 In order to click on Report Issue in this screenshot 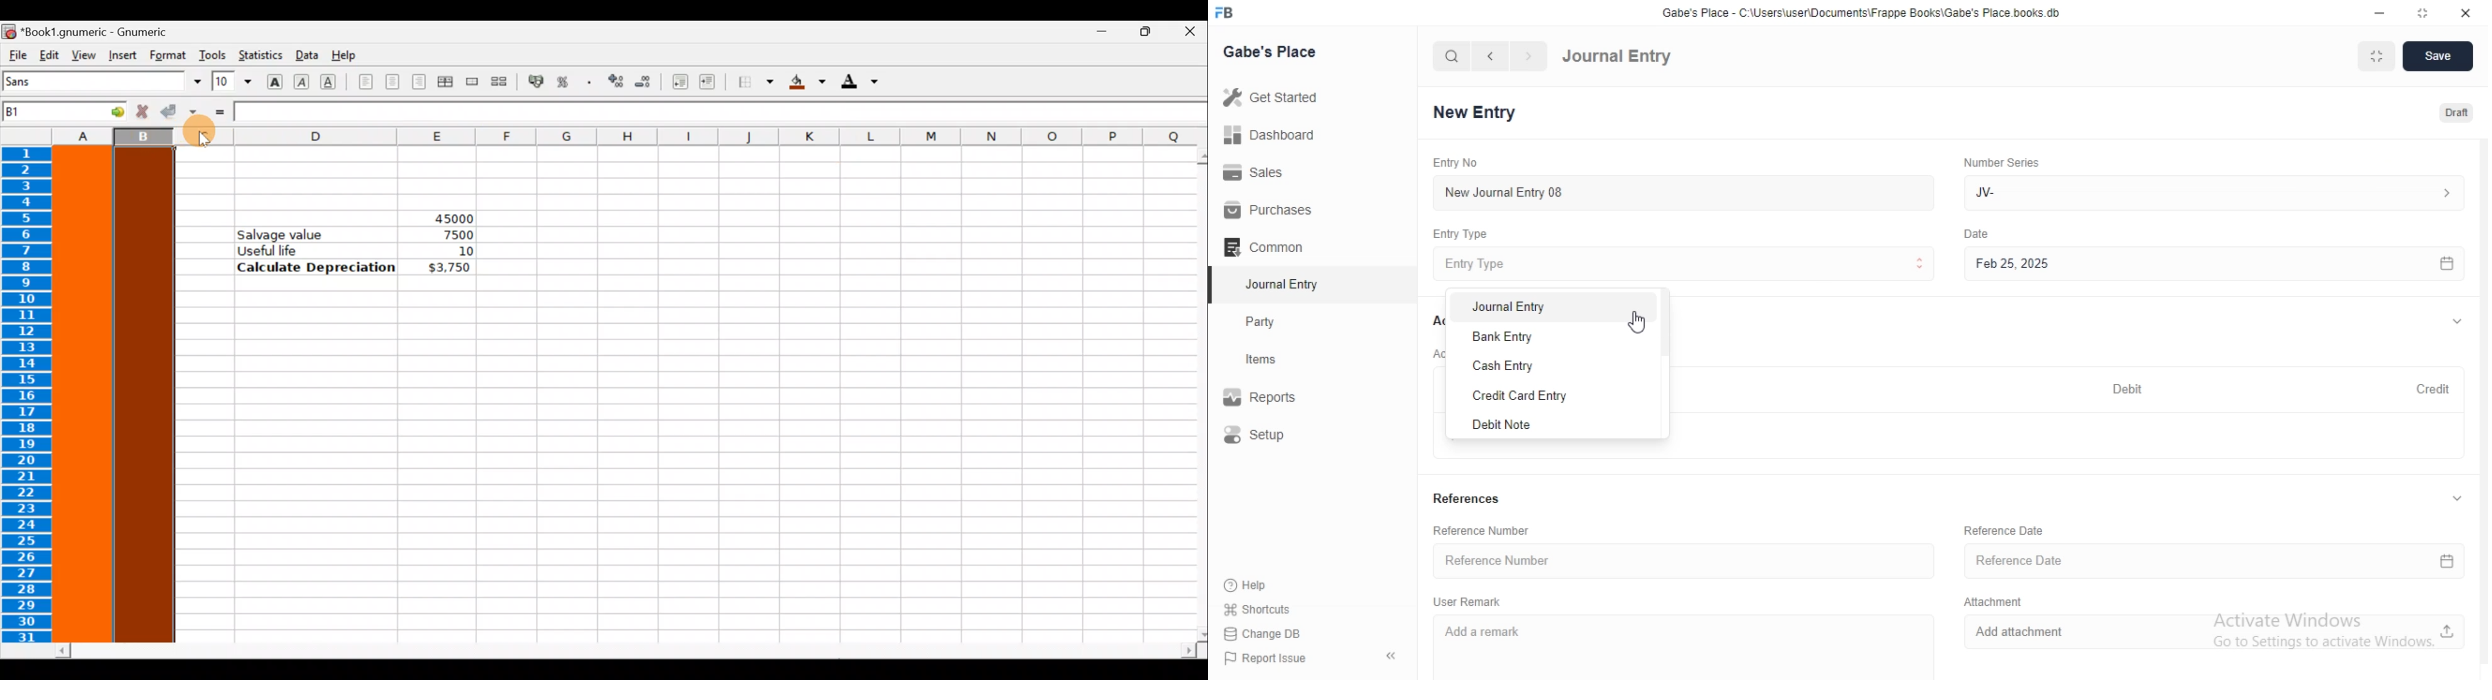, I will do `click(1275, 658)`.